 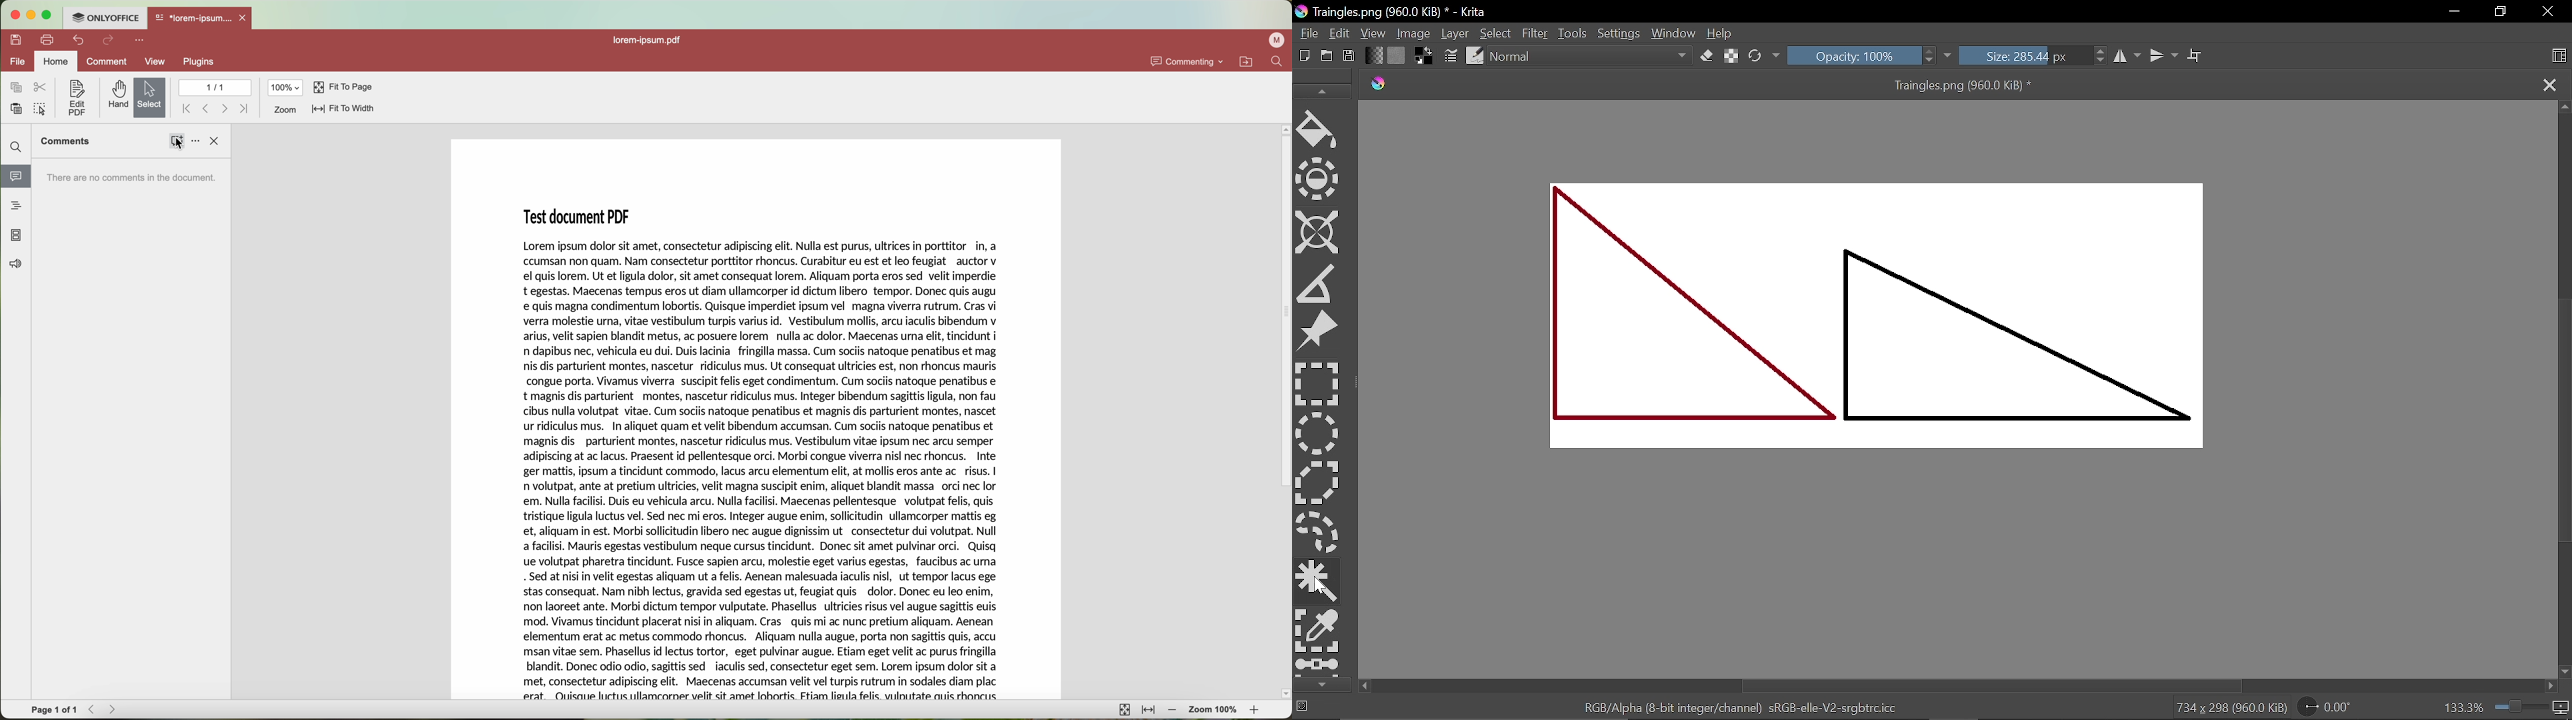 What do you see at coordinates (1284, 412) in the screenshot?
I see `scroll bar` at bounding box center [1284, 412].